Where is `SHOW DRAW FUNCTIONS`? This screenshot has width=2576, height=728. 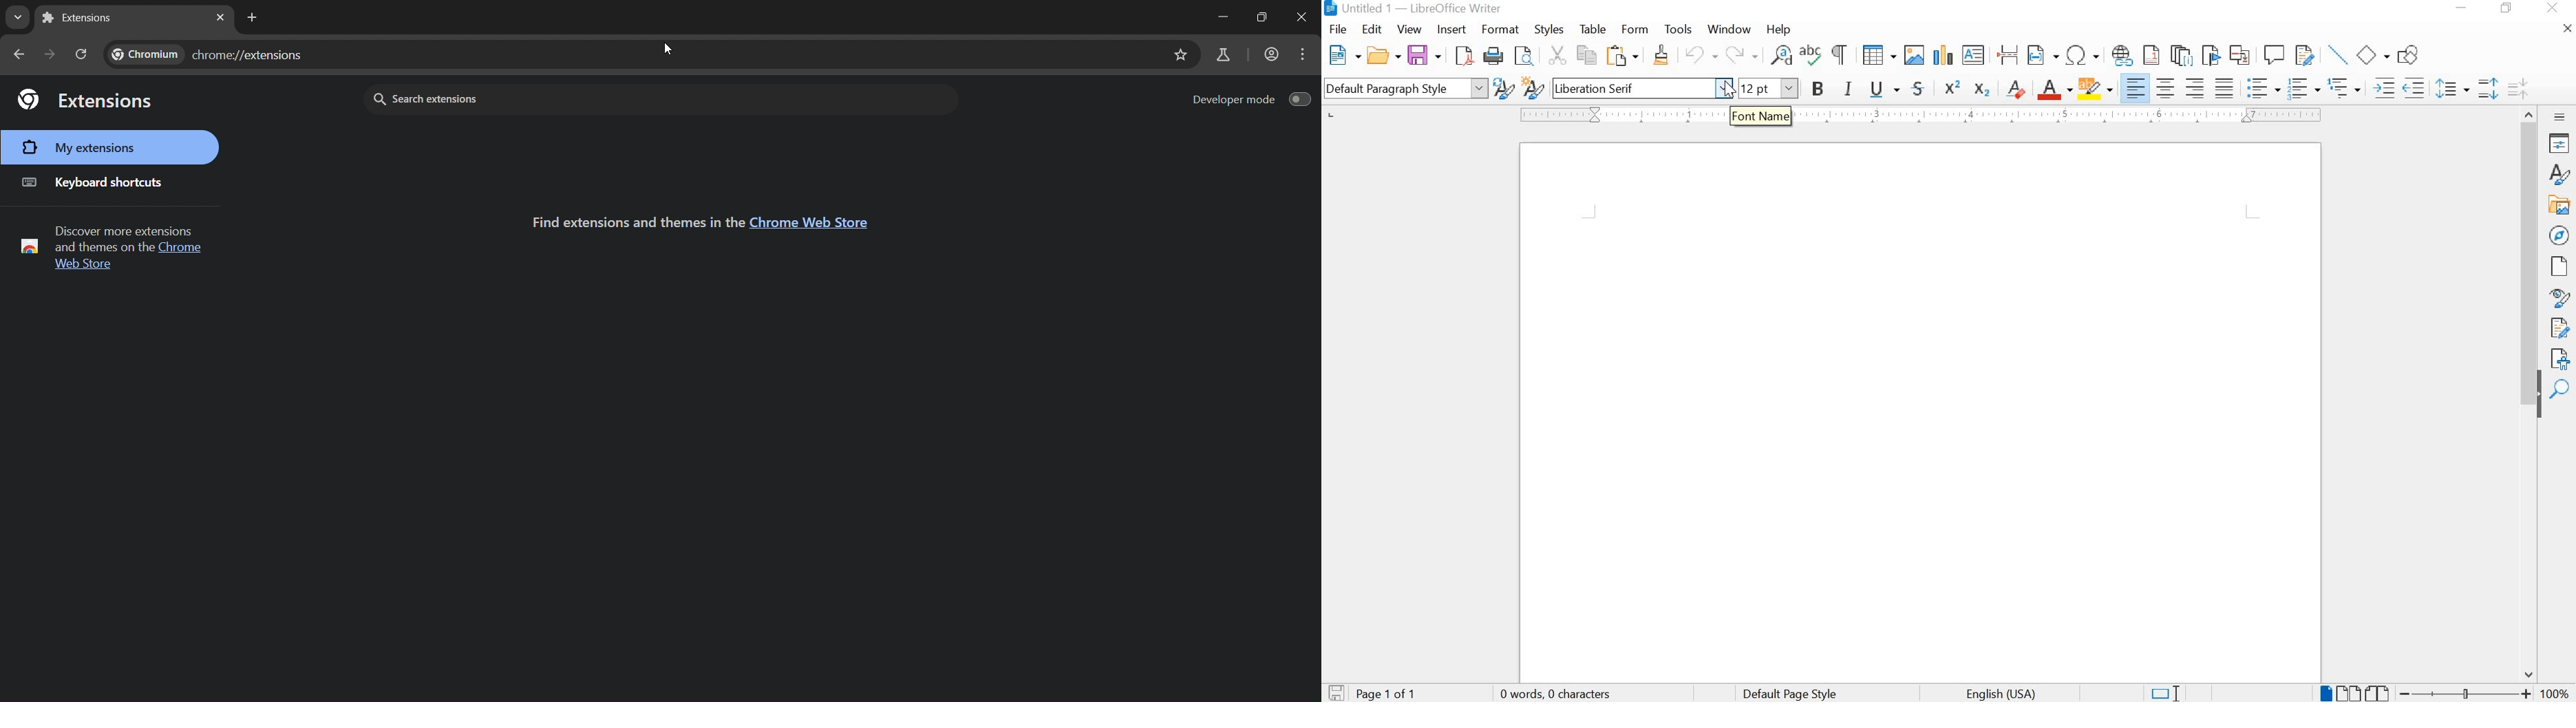 SHOW DRAW FUNCTIONS is located at coordinates (2411, 53).